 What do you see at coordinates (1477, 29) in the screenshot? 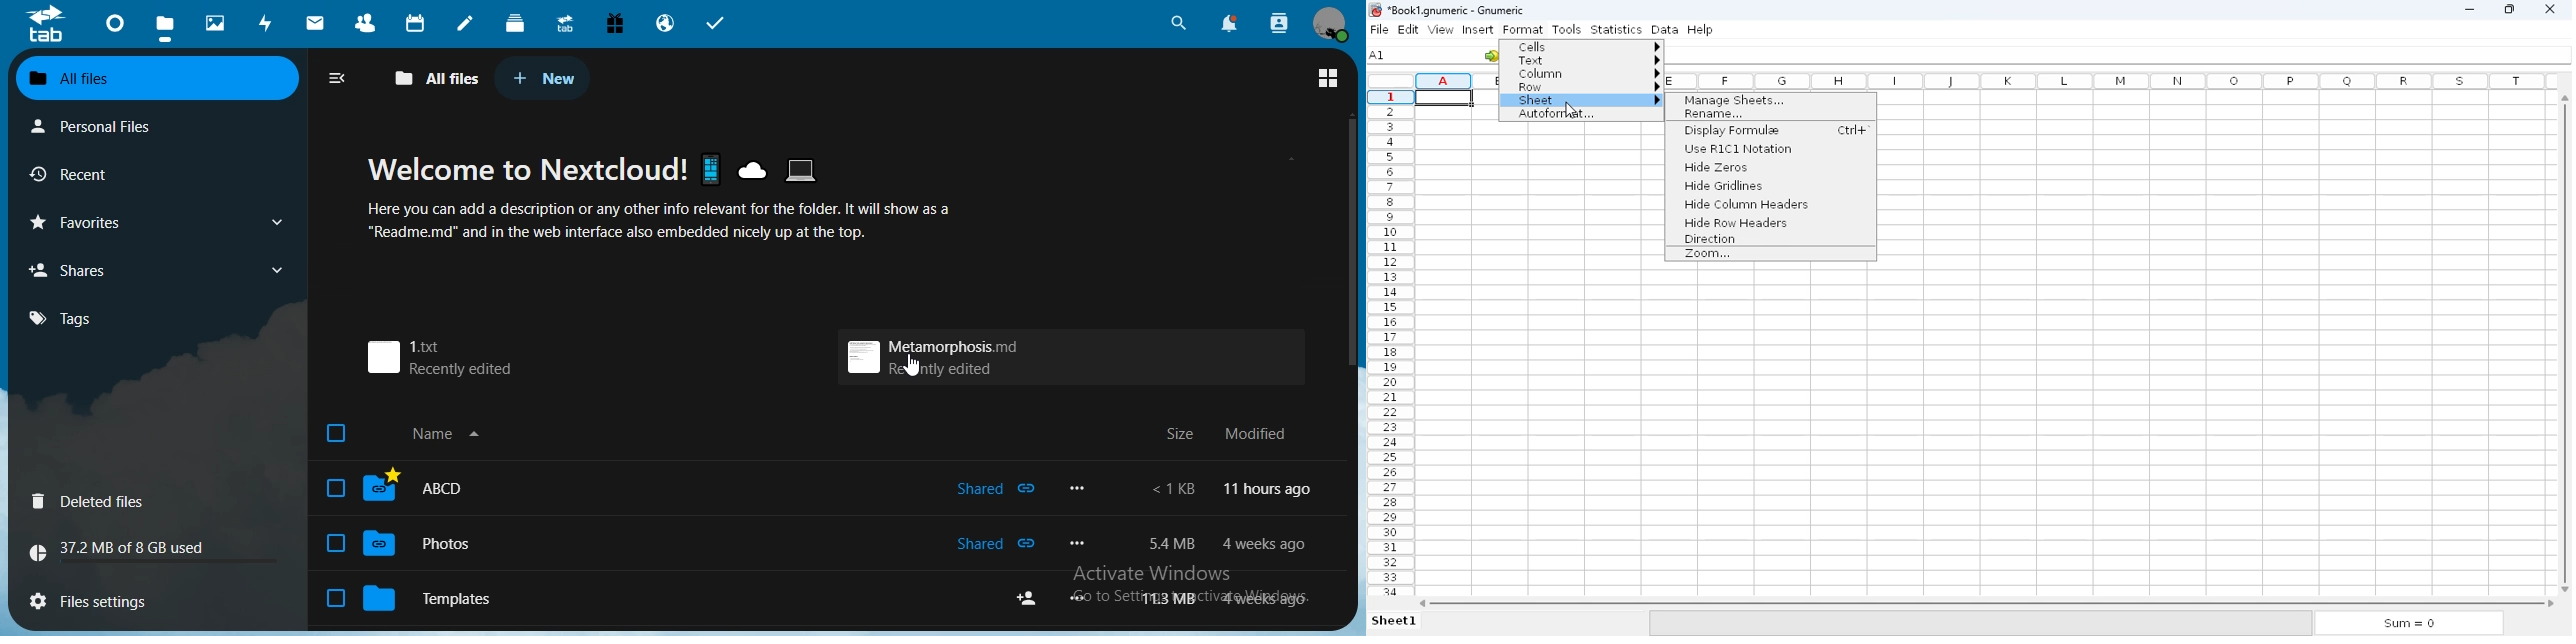
I see `insert` at bounding box center [1477, 29].